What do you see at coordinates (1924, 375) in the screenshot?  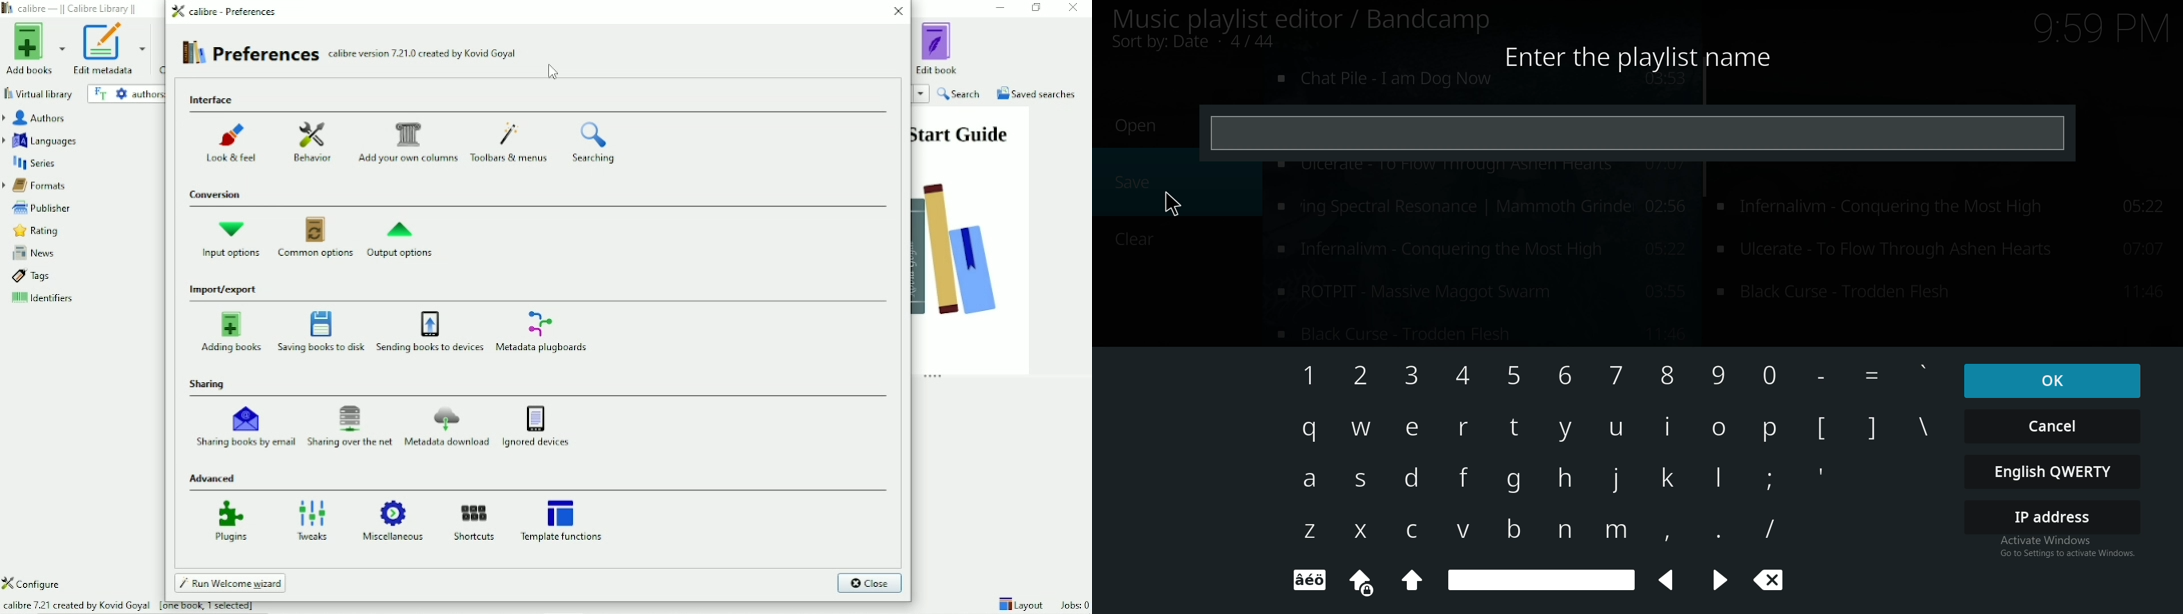 I see `keyboard input` at bounding box center [1924, 375].